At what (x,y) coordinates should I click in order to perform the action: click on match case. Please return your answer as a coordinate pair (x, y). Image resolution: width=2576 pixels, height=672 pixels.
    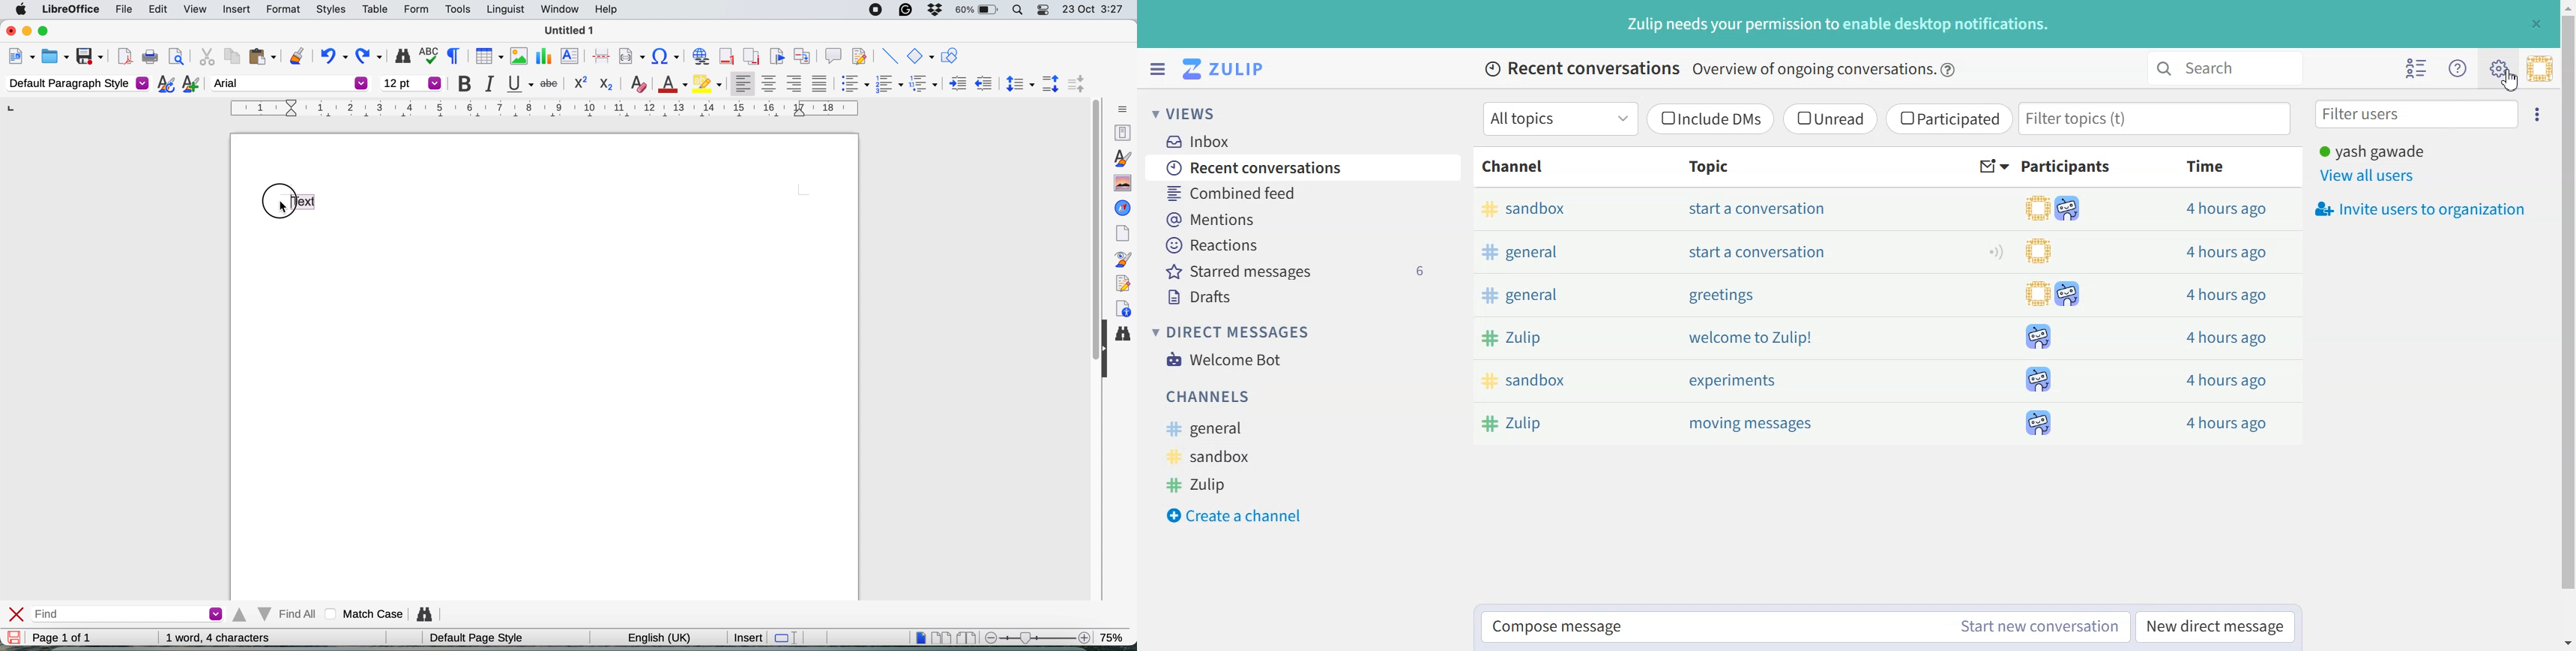
    Looking at the image, I should click on (362, 614).